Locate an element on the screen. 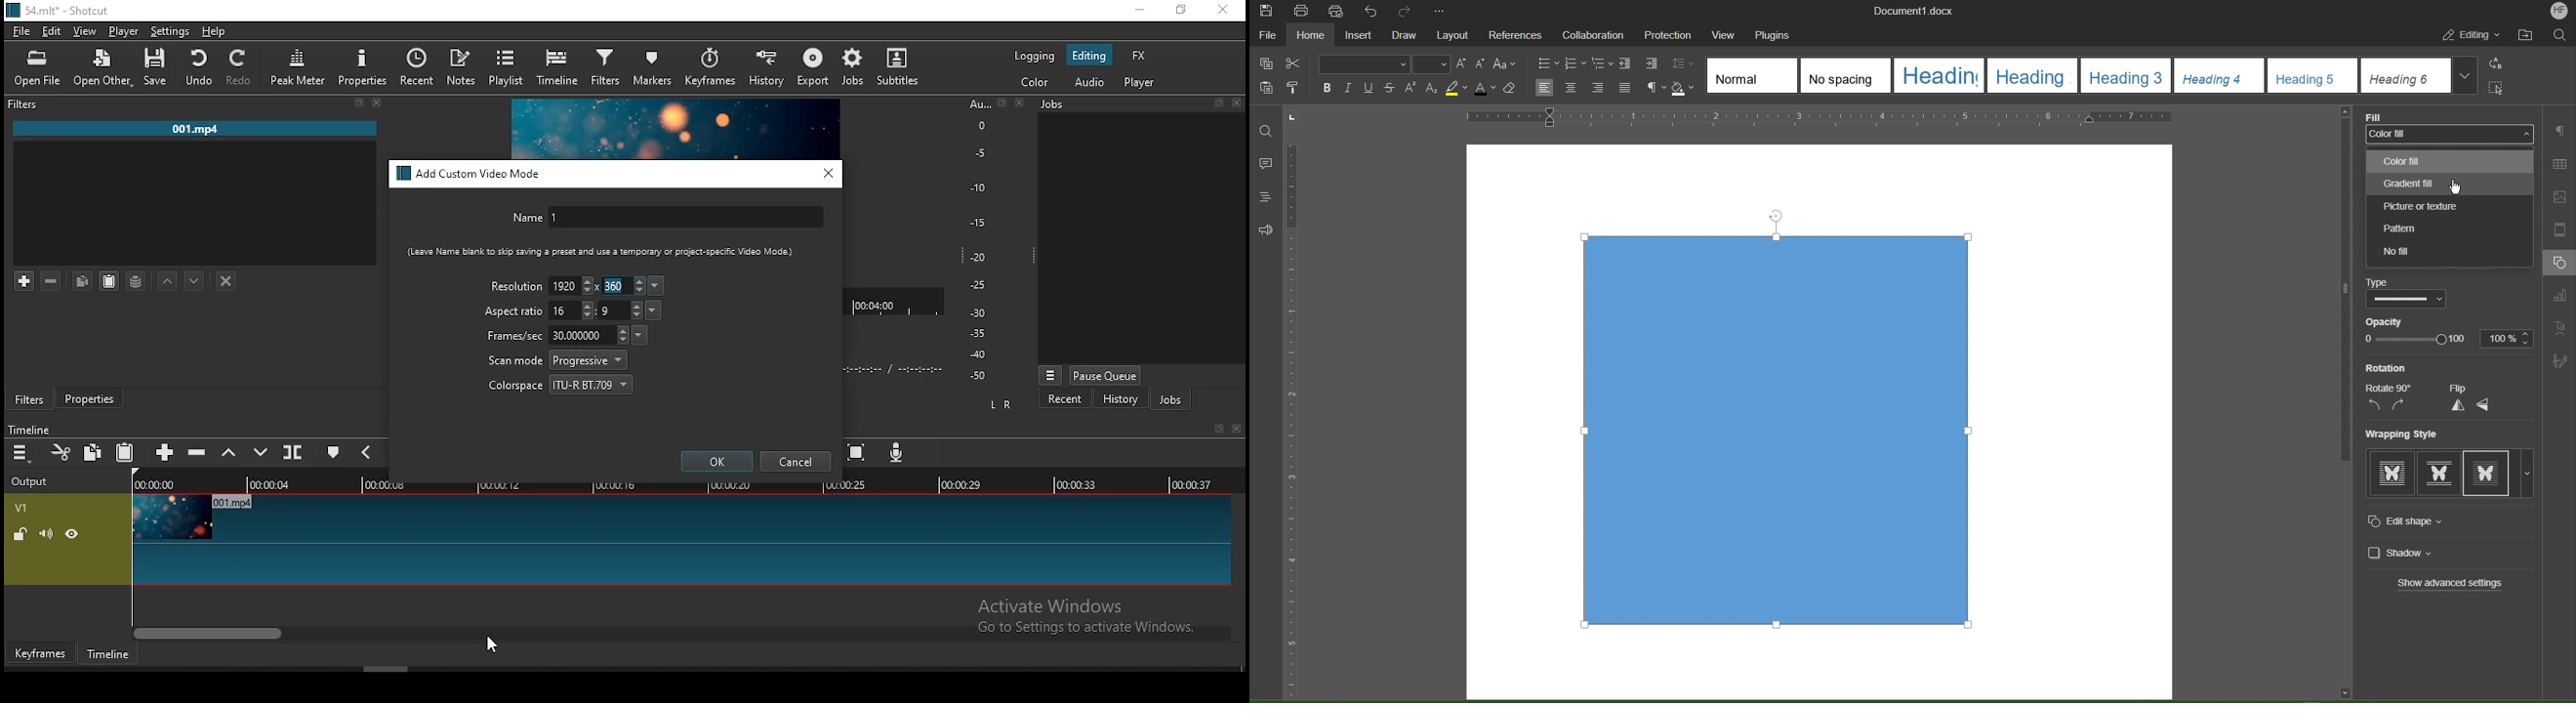  Right Align is located at coordinates (1599, 89).